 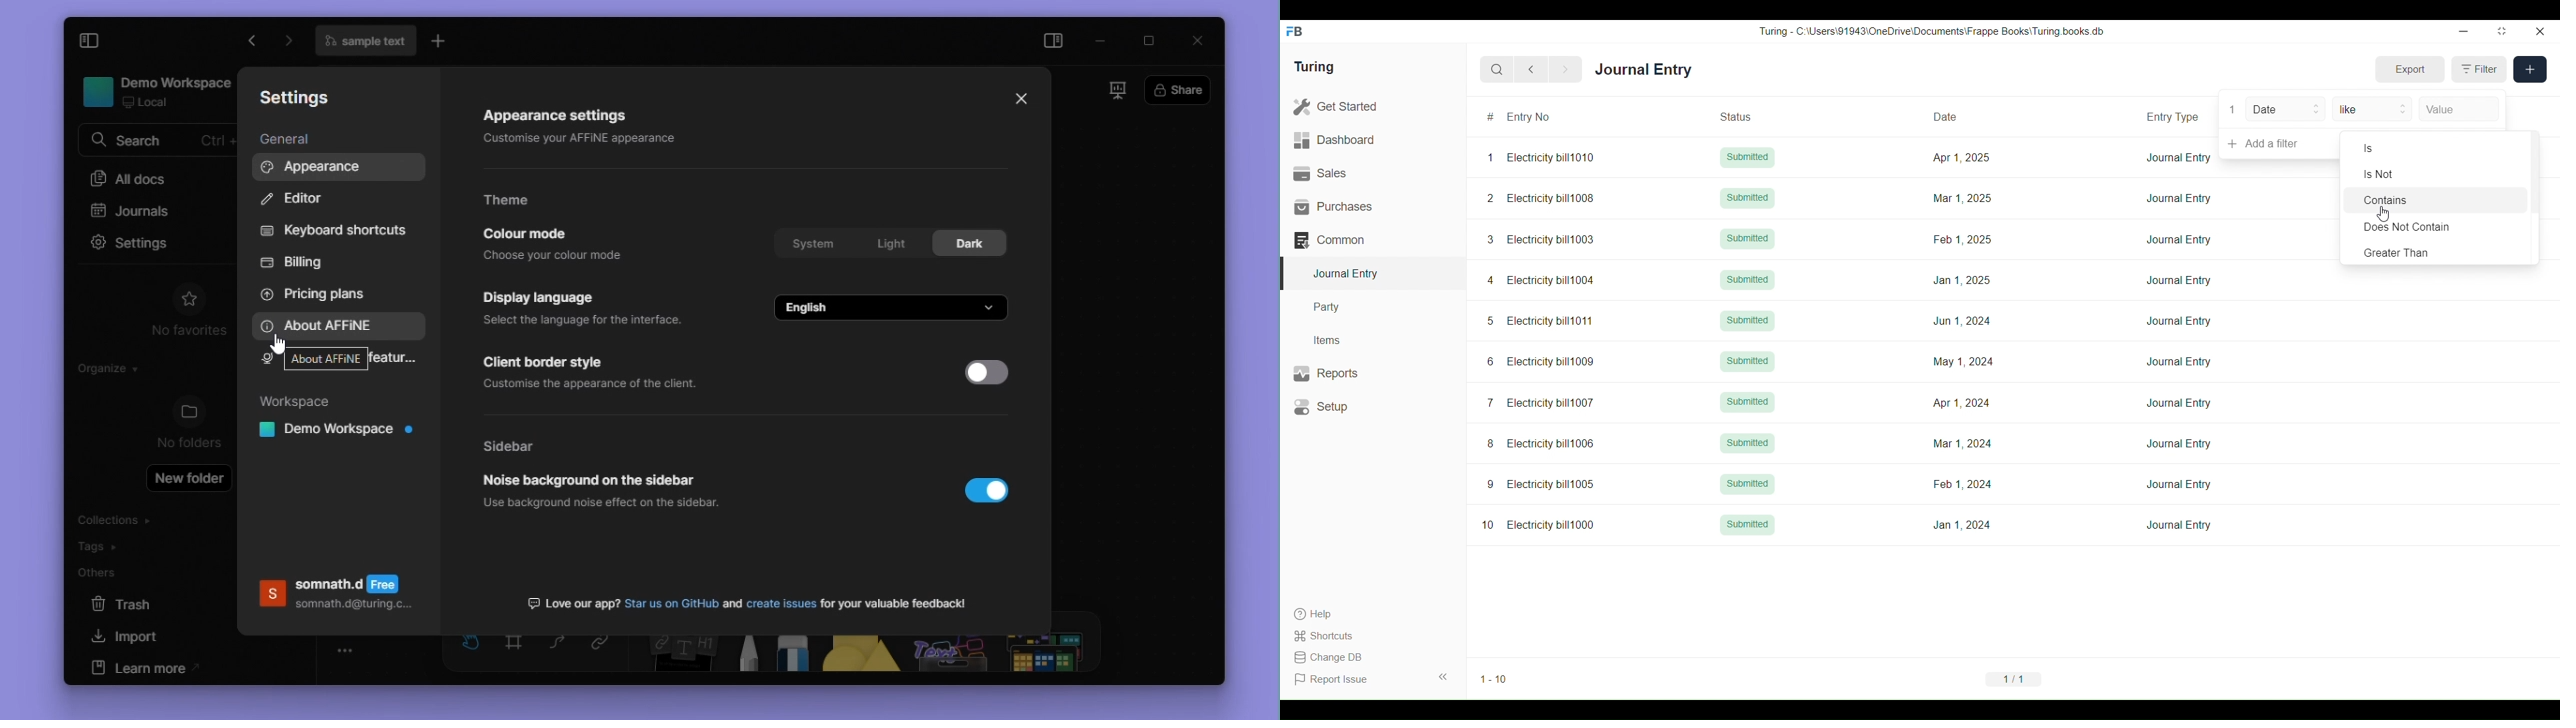 What do you see at coordinates (2179, 403) in the screenshot?
I see `Journal Entry` at bounding box center [2179, 403].